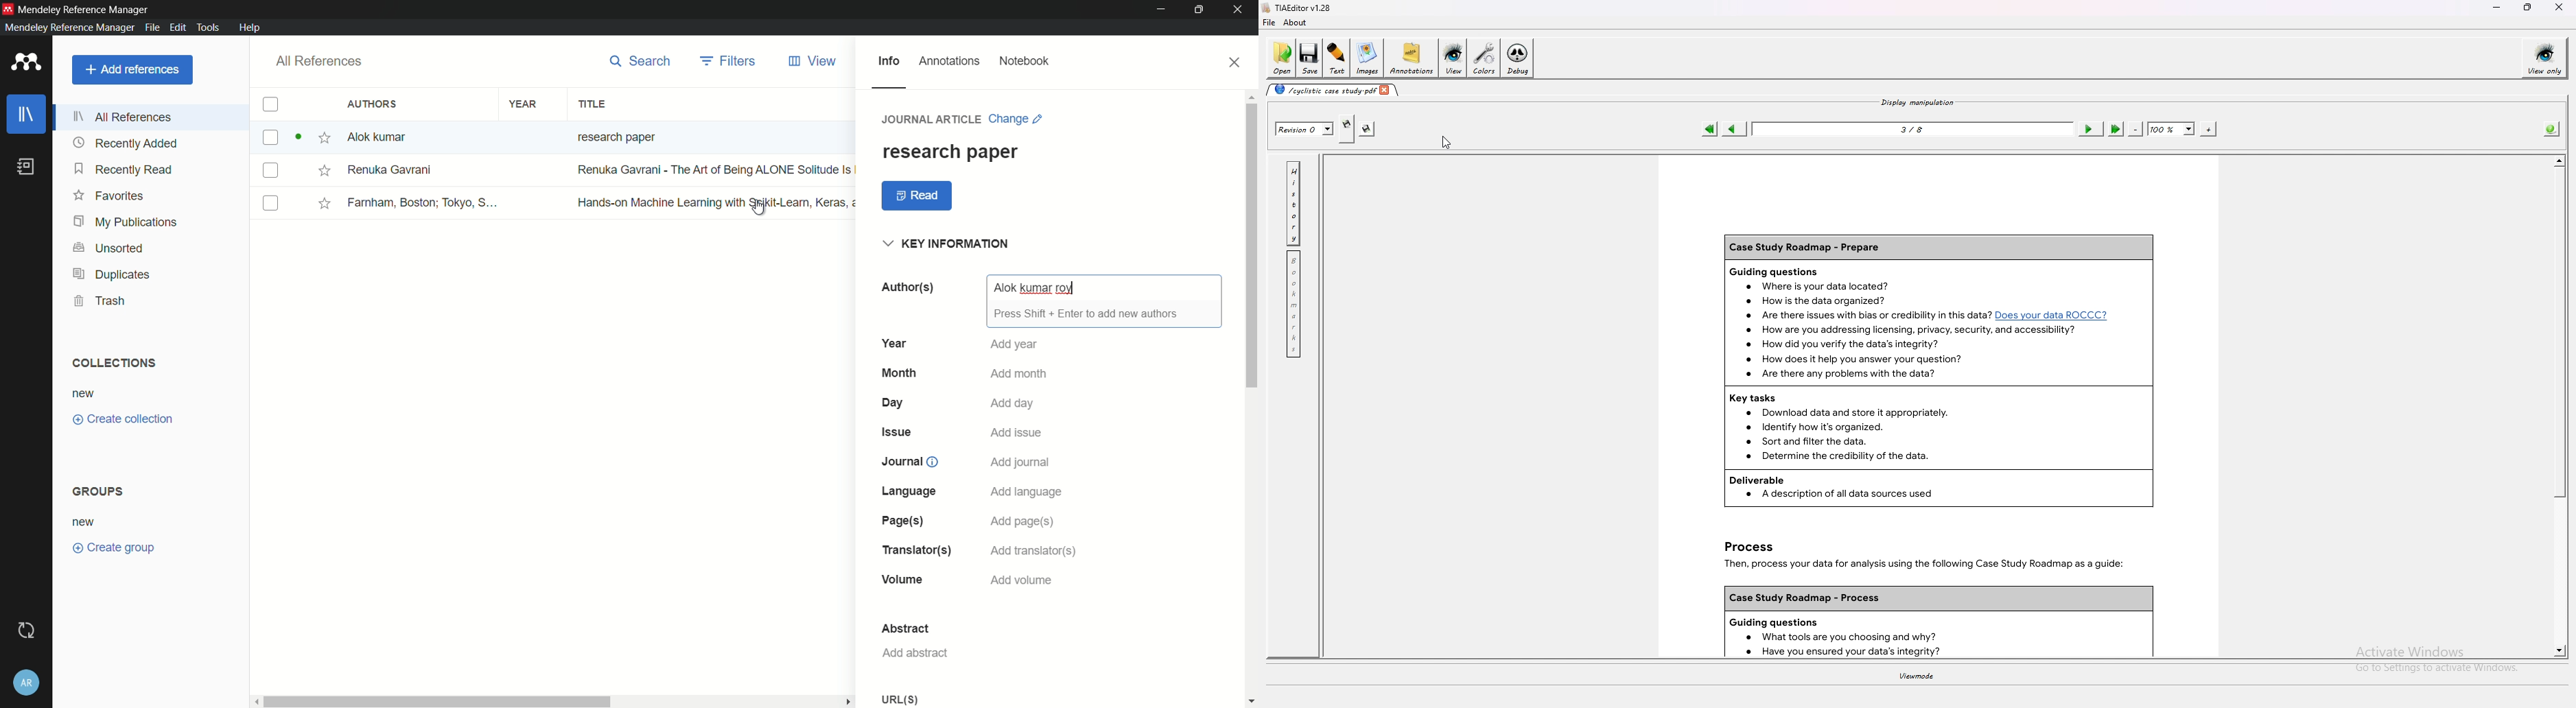 This screenshot has width=2576, height=728. I want to click on close, so click(1236, 62).